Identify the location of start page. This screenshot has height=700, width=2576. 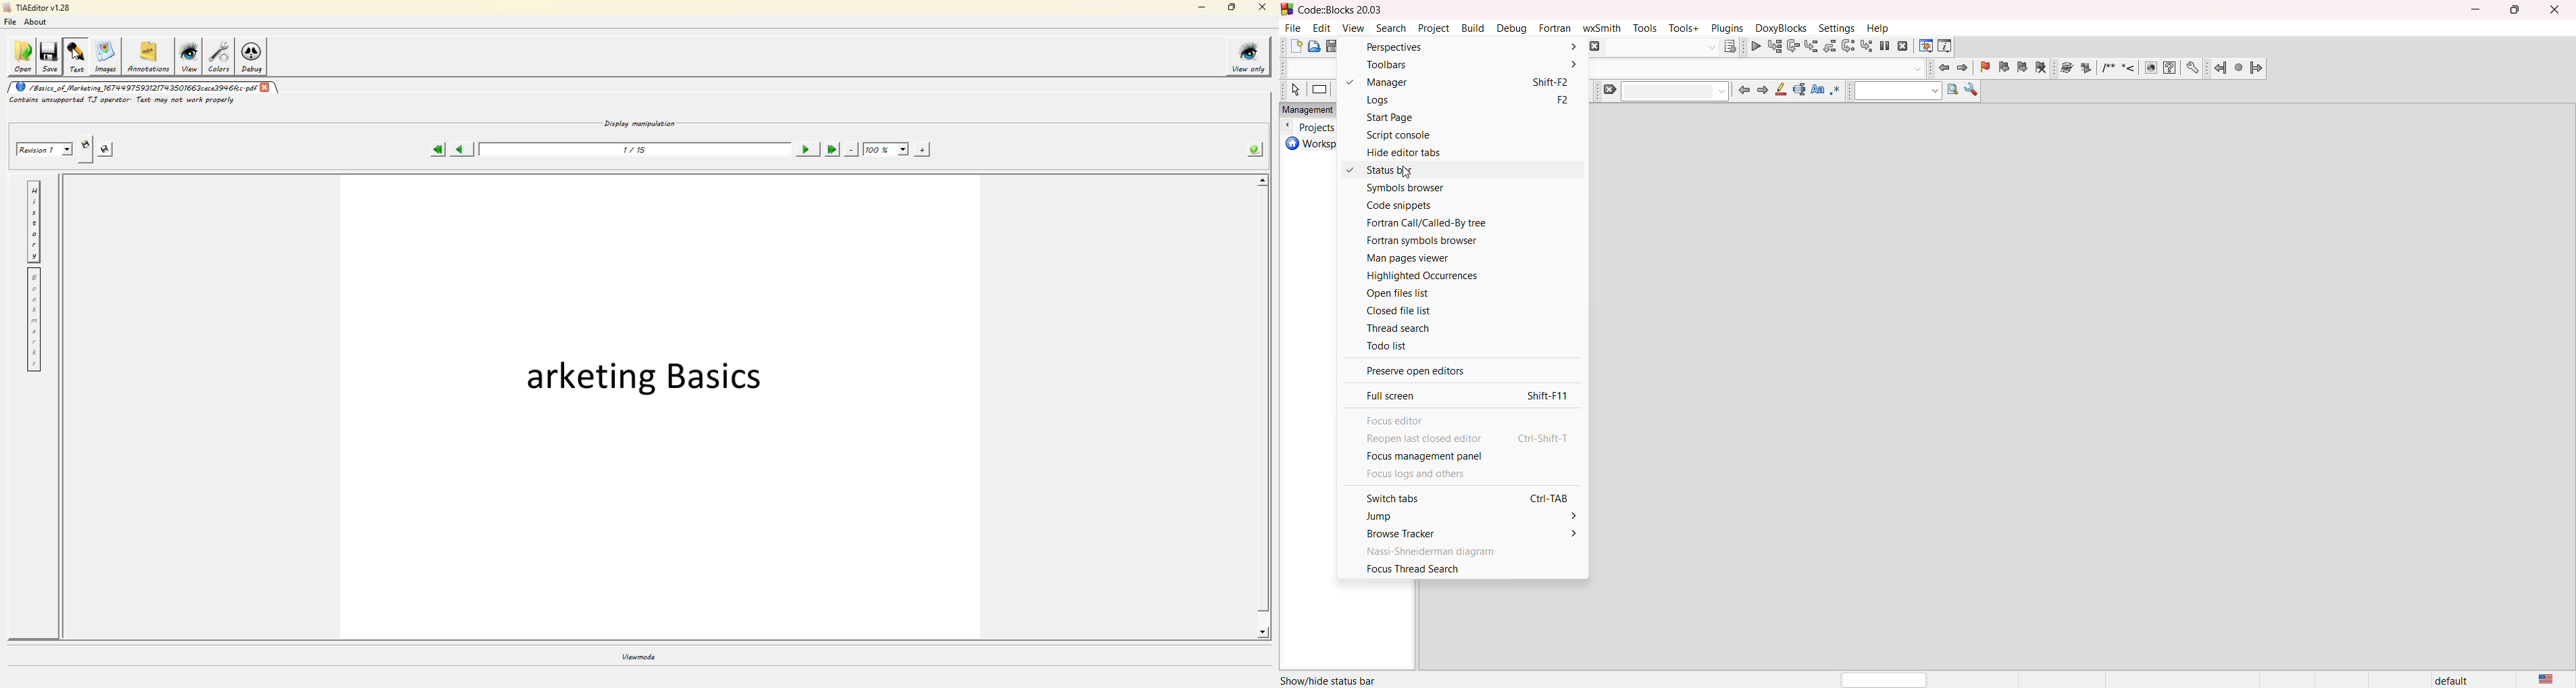
(1450, 117).